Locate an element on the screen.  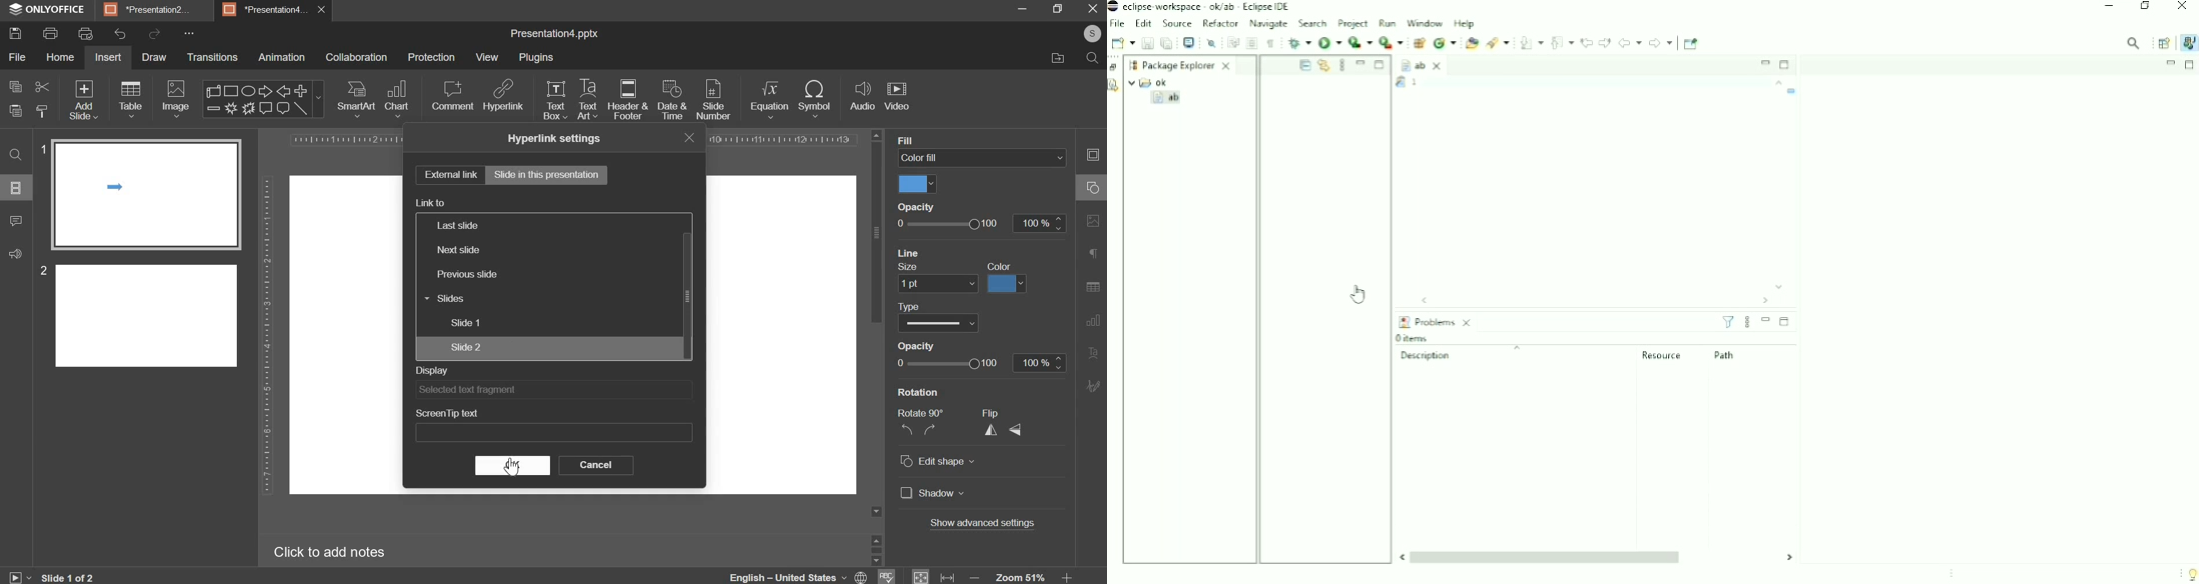
presentation name is located at coordinates (554, 35).